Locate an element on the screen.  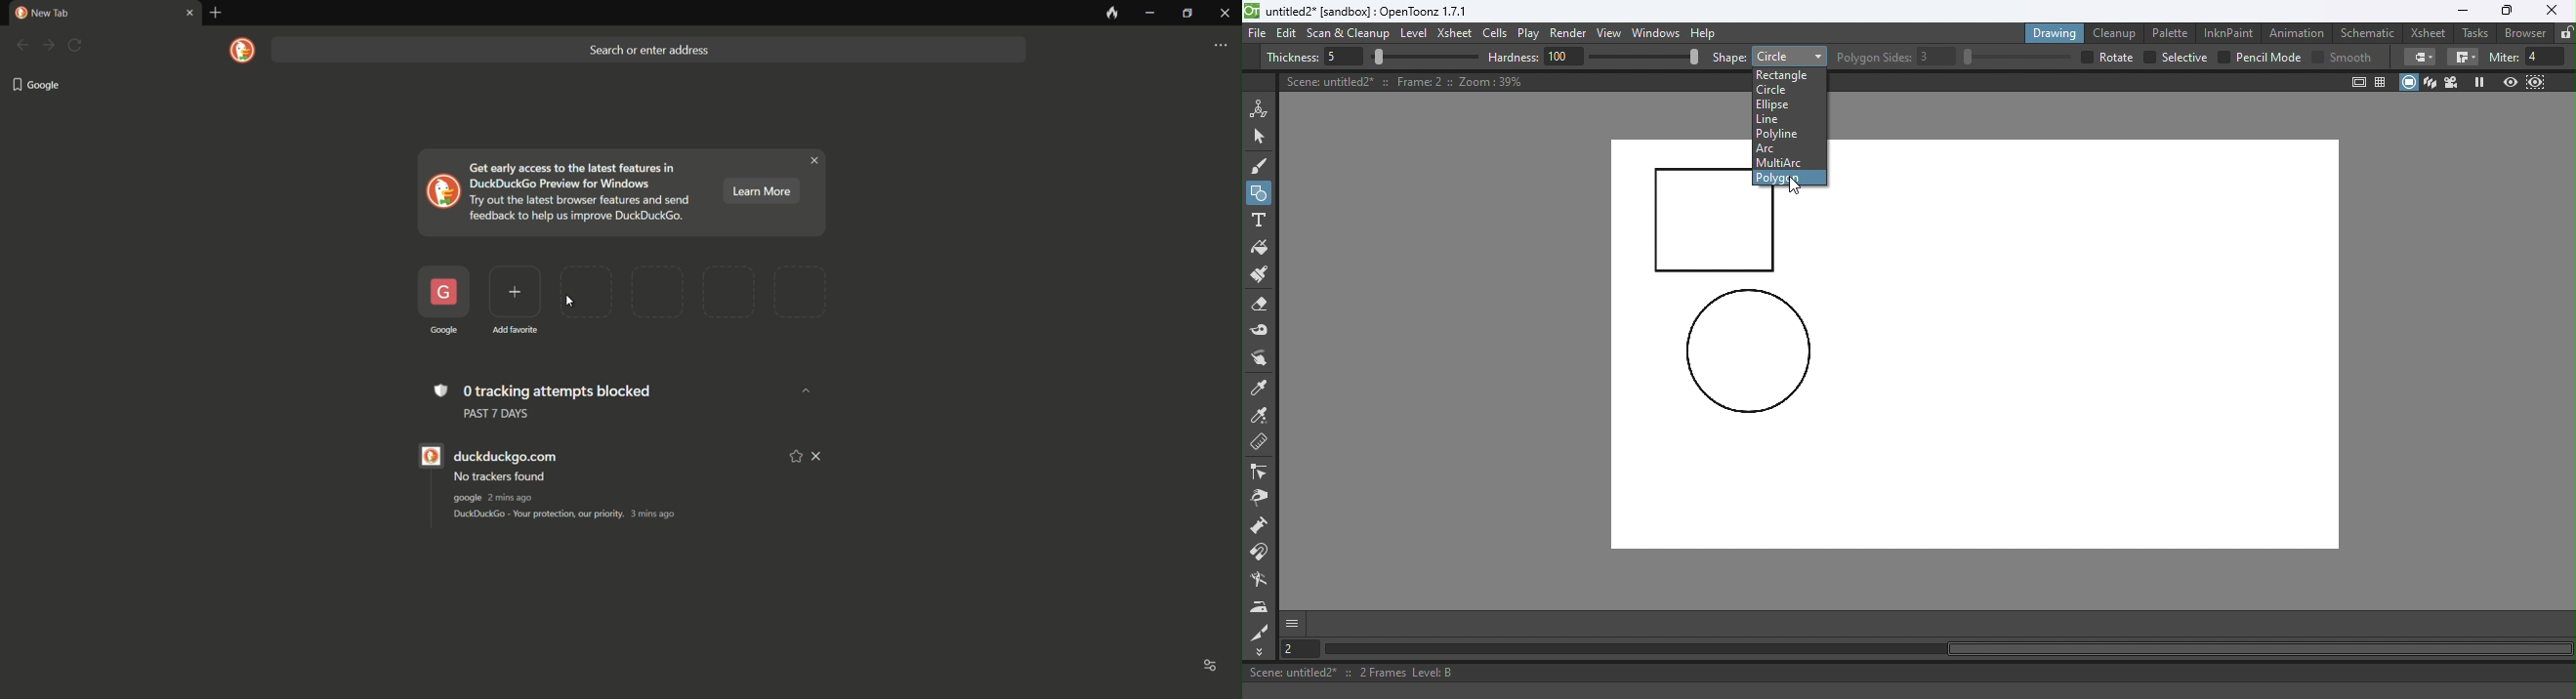
Level is located at coordinates (1414, 34).